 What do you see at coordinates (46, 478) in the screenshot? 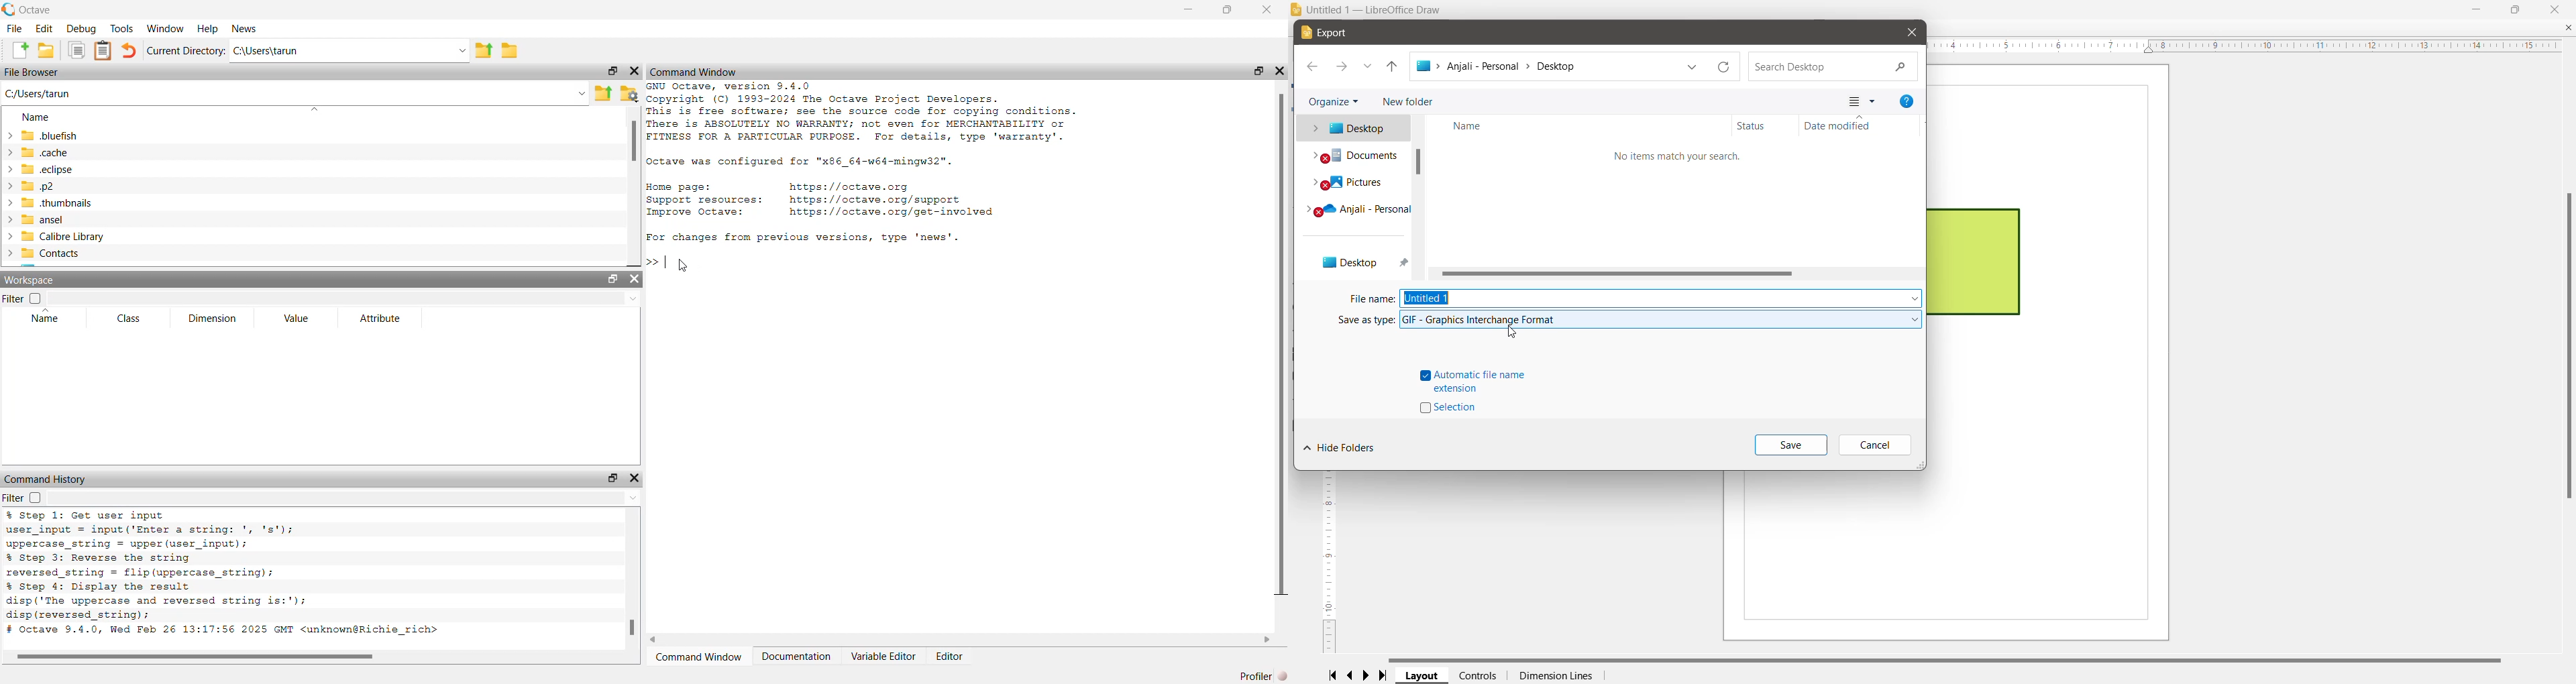
I see `command history` at bounding box center [46, 478].